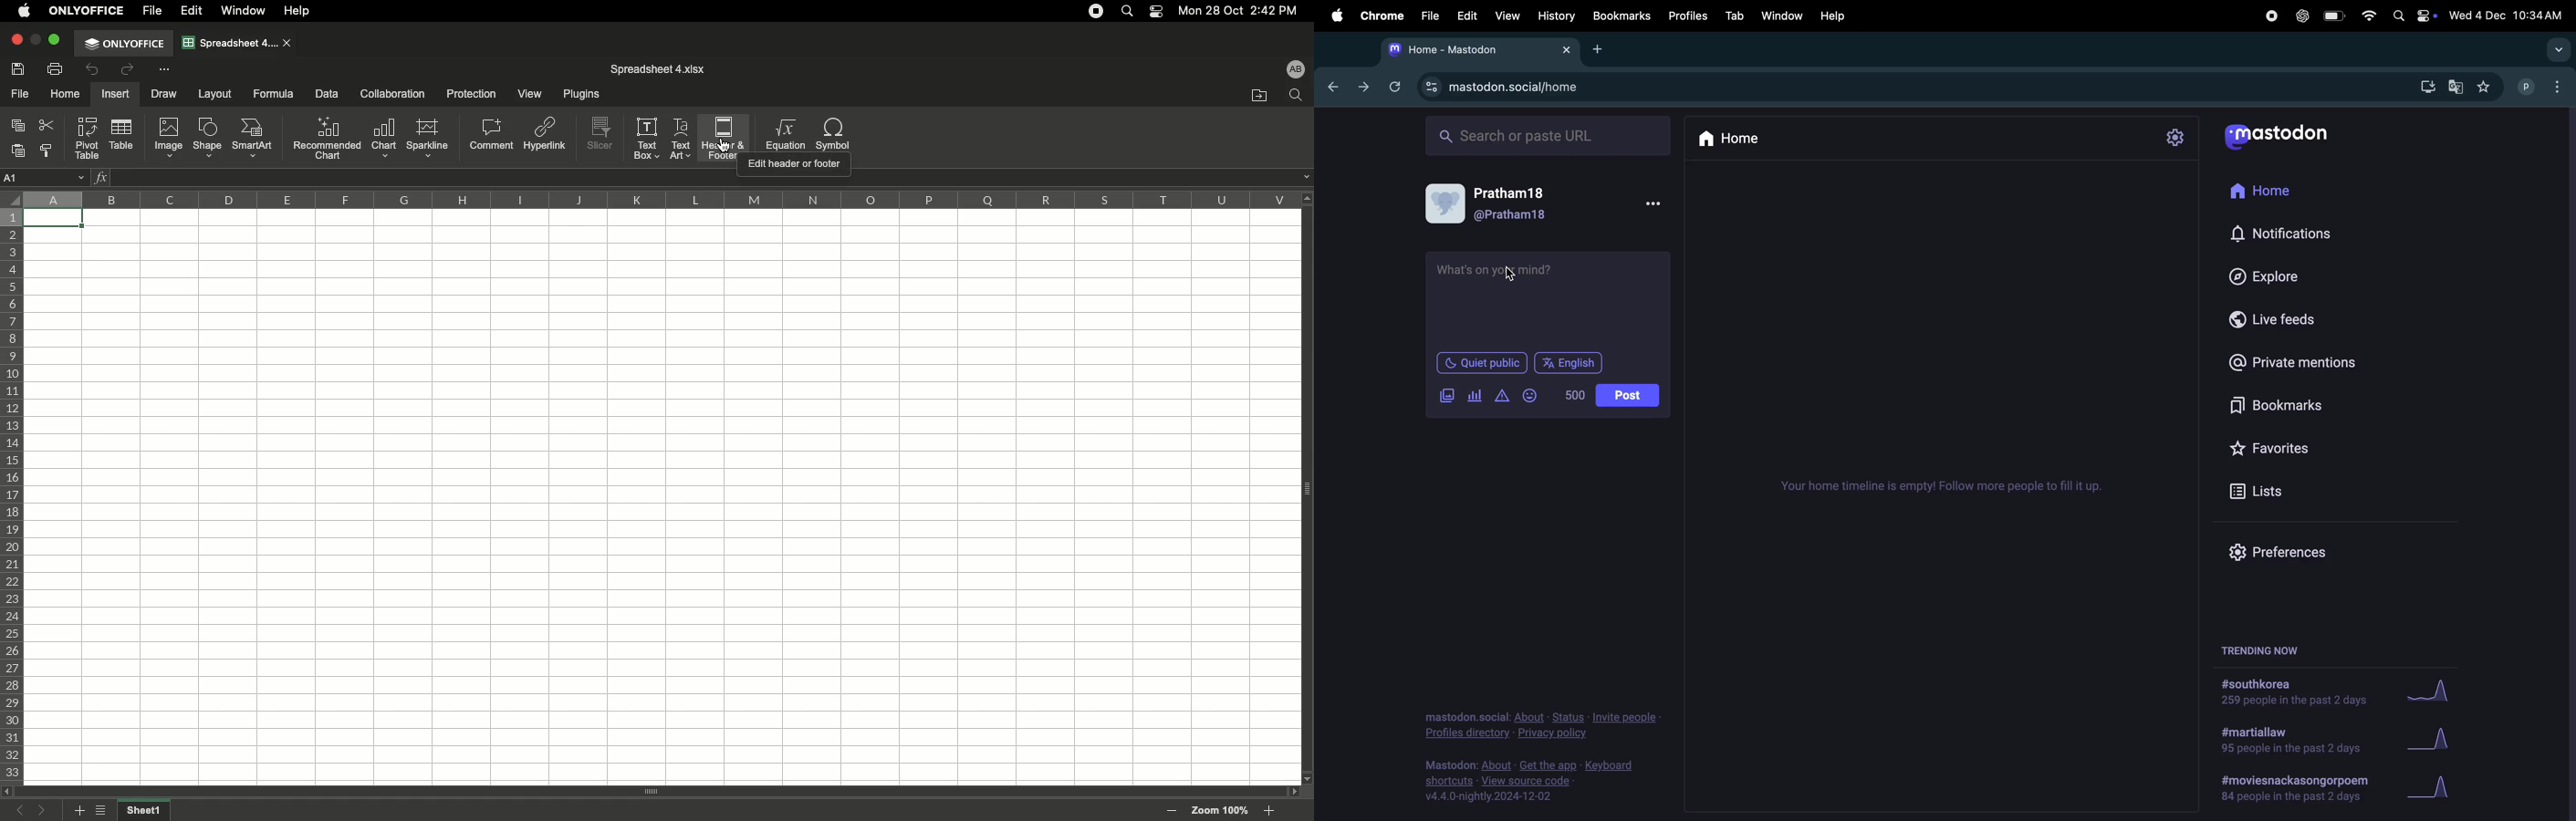 The width and height of the screenshot is (2576, 840). What do you see at coordinates (528, 95) in the screenshot?
I see `View` at bounding box center [528, 95].